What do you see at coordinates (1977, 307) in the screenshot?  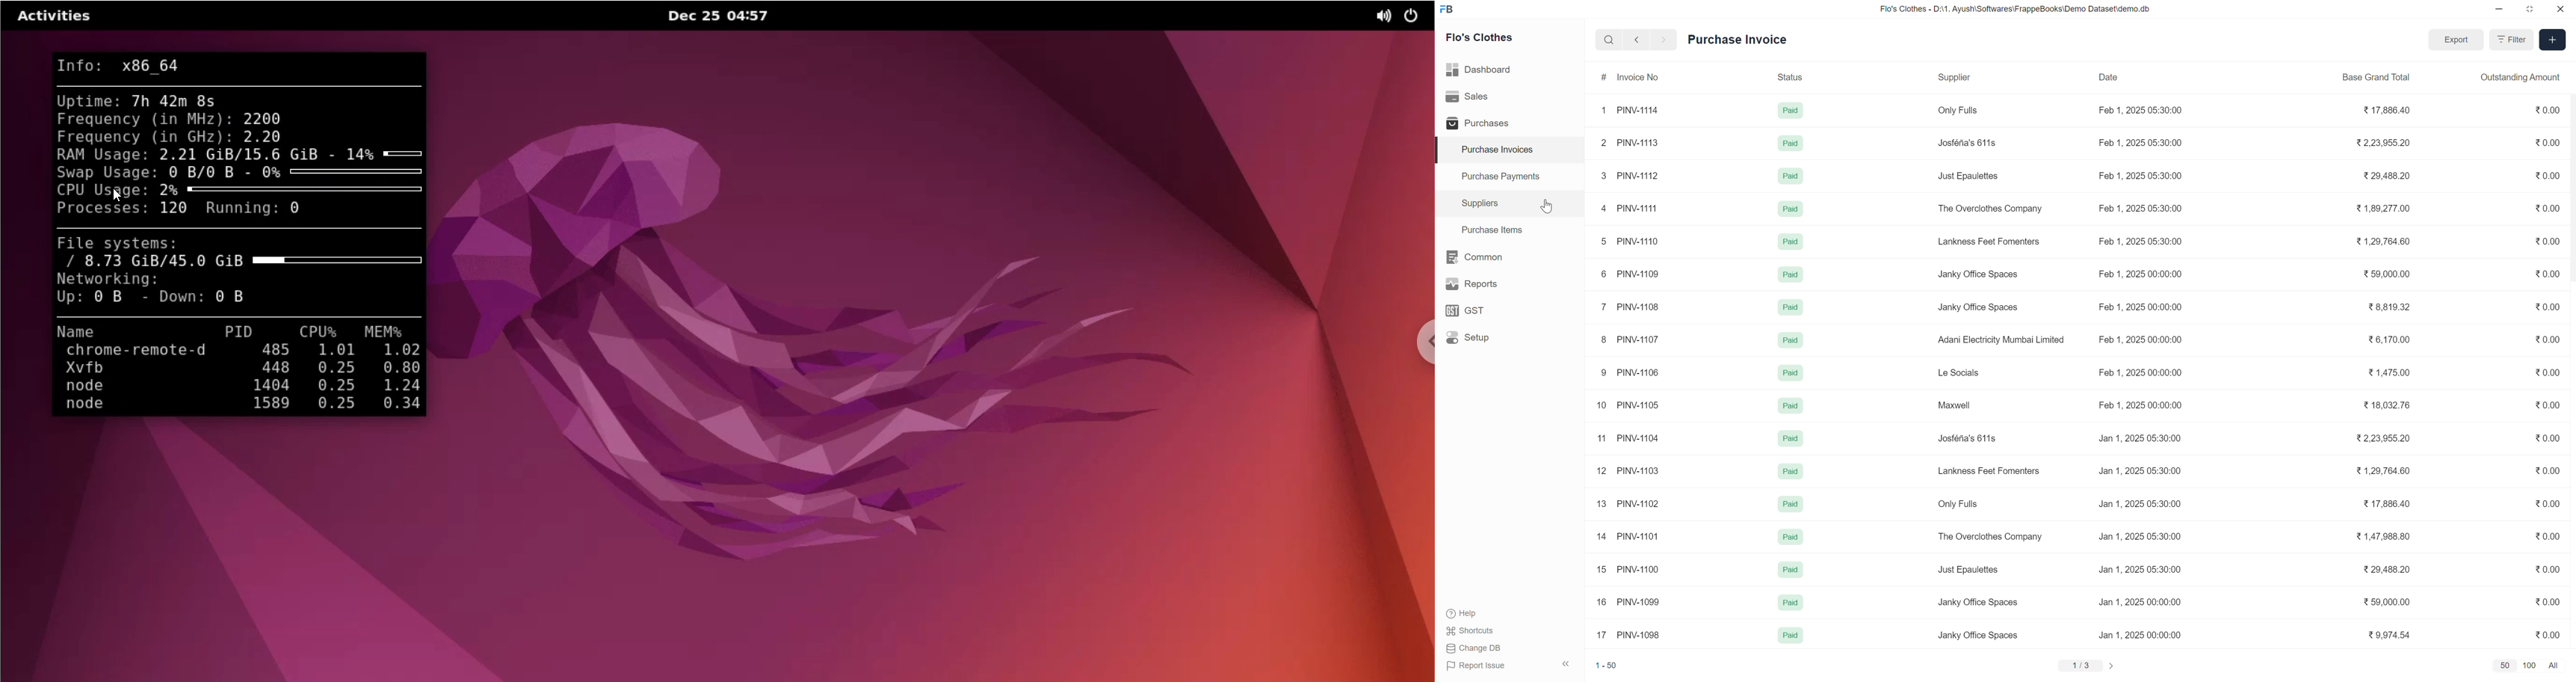 I see `Janky Office Spaces` at bounding box center [1977, 307].